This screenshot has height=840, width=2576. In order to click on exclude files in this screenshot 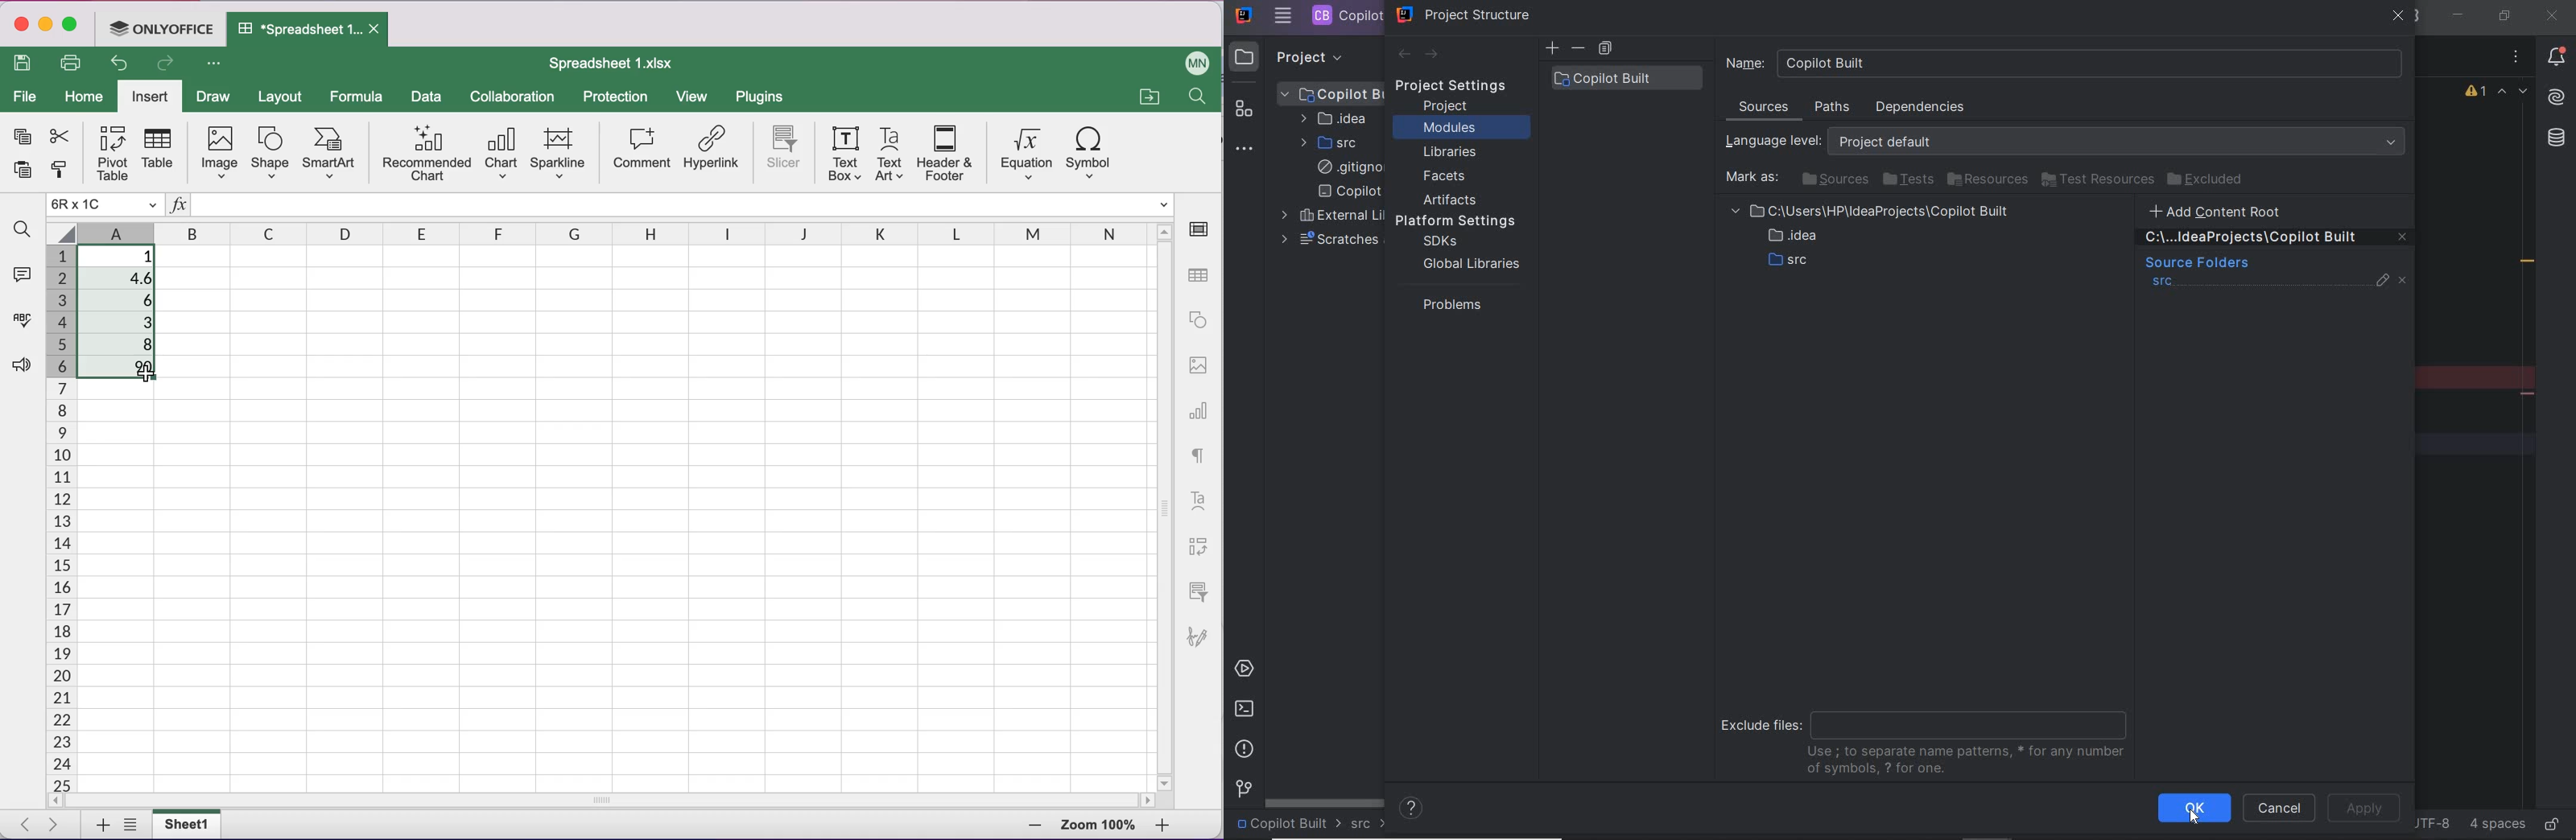, I will do `click(1929, 741)`.